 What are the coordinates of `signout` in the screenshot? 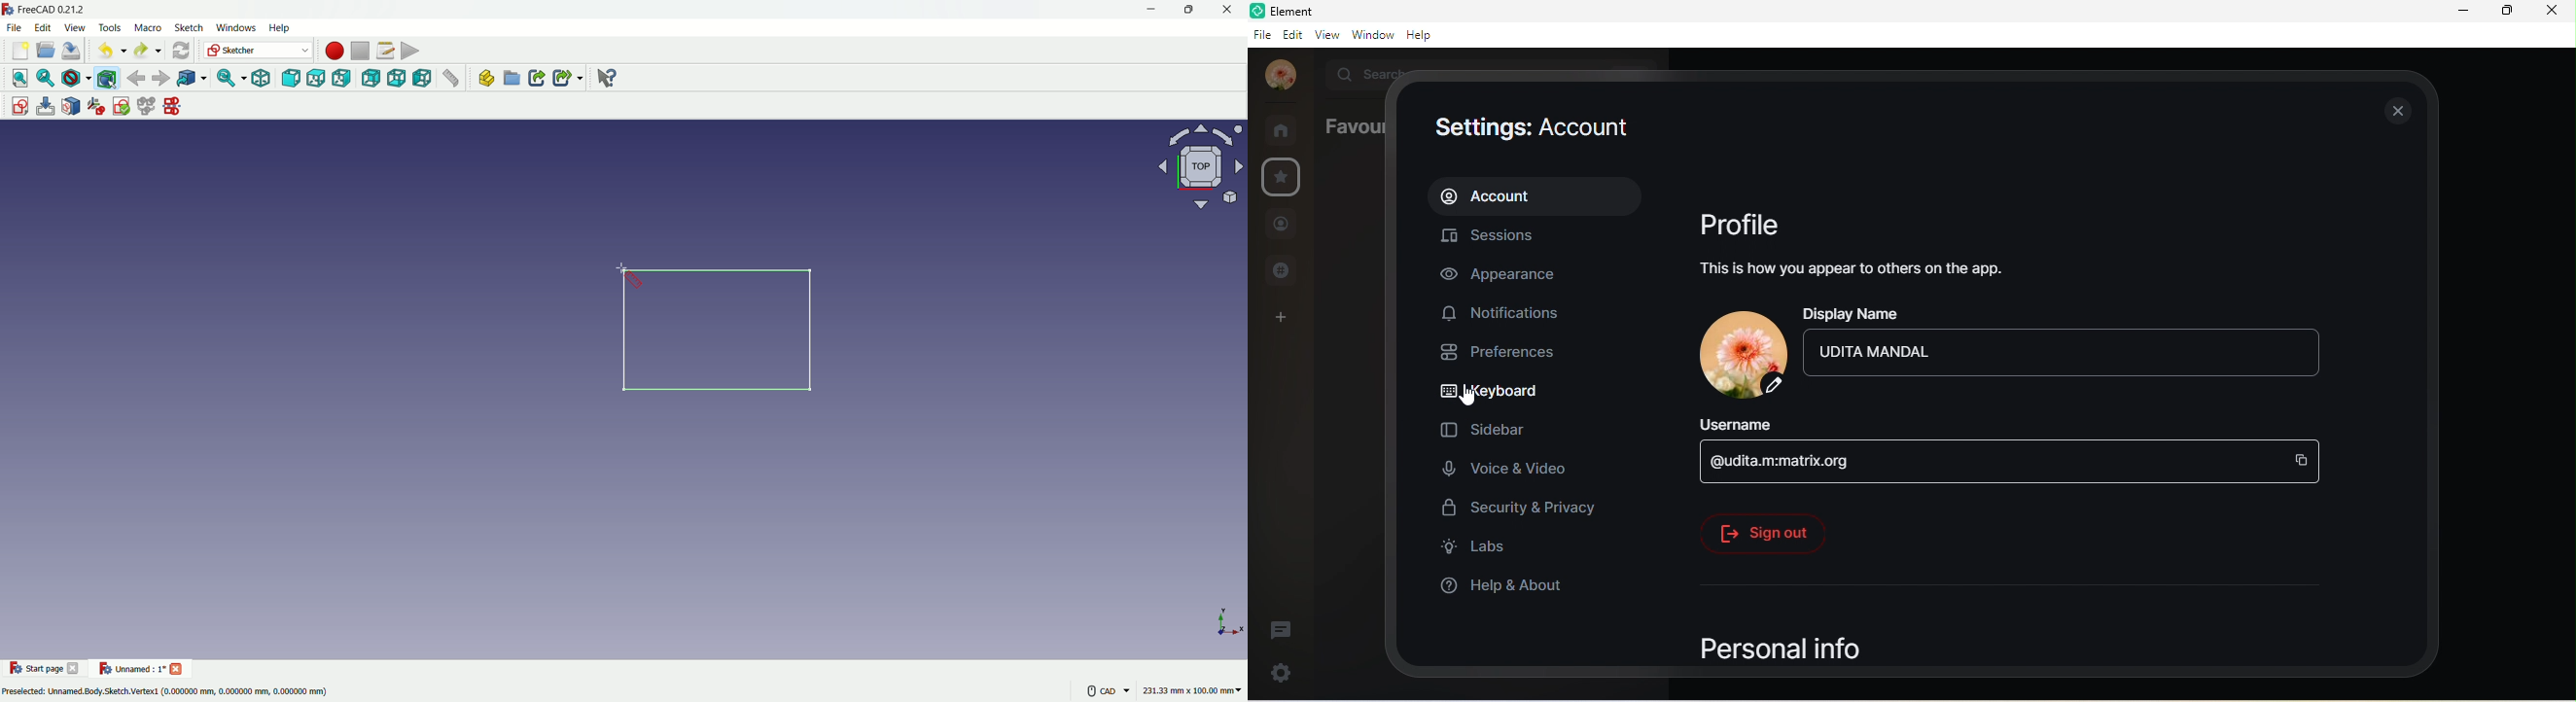 It's located at (1773, 537).